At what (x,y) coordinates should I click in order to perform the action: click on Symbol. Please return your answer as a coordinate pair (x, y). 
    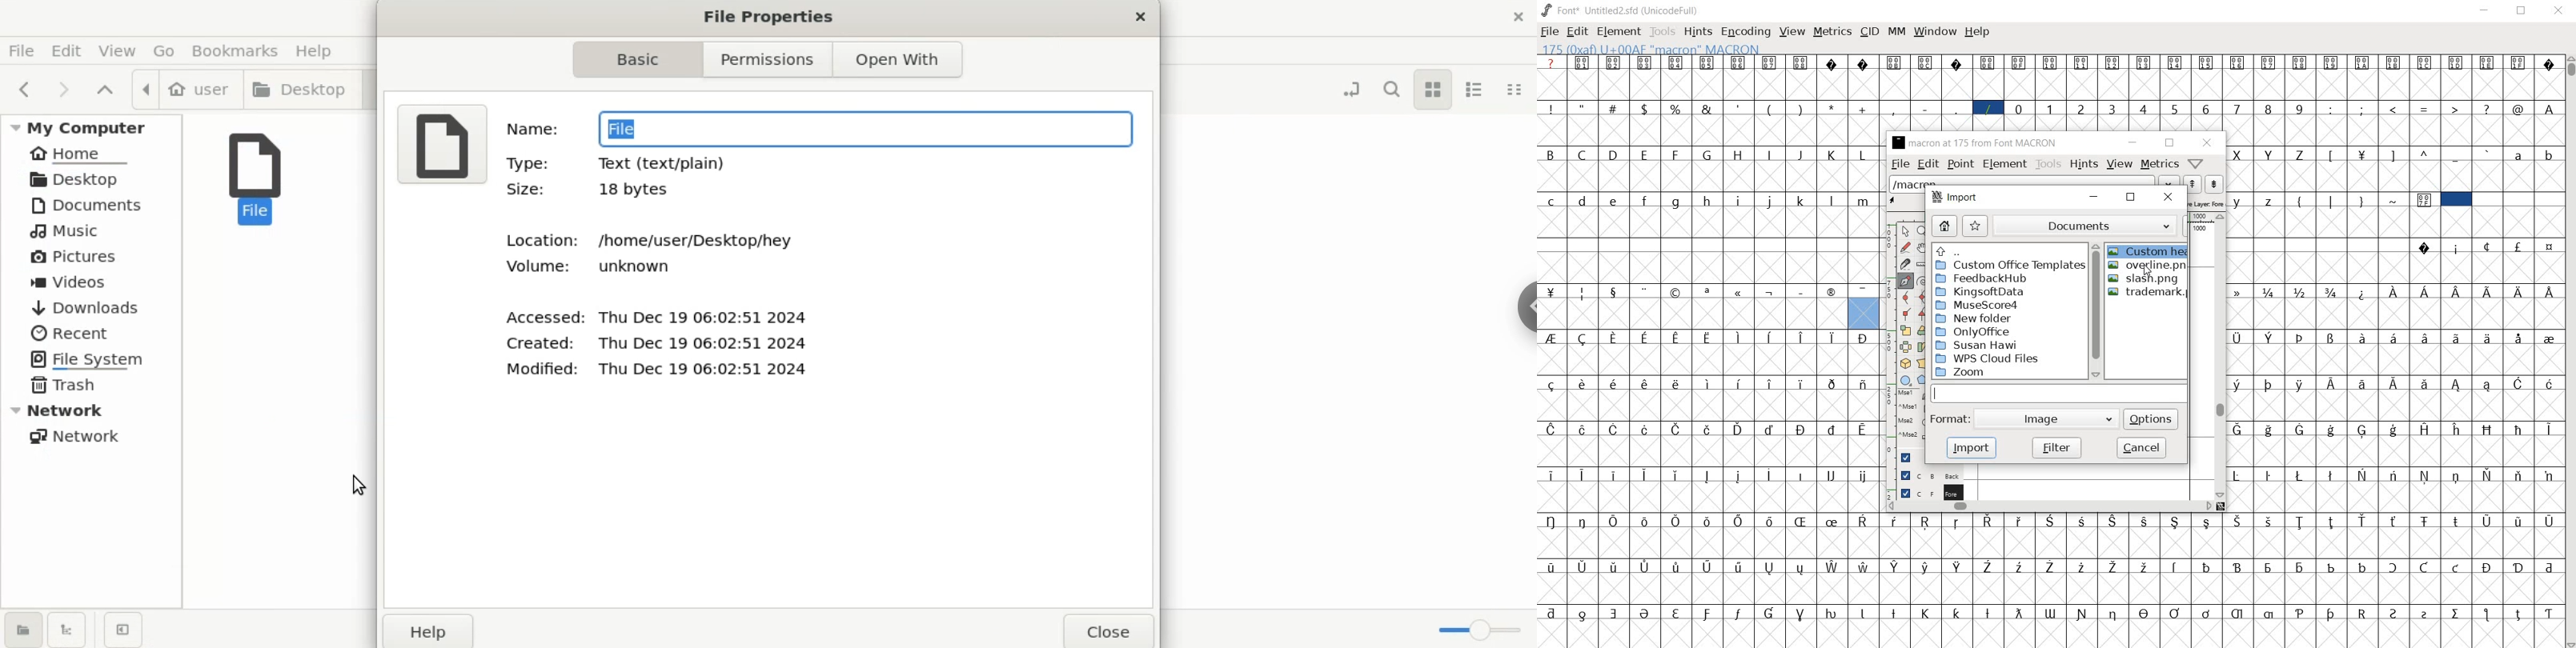
    Looking at the image, I should click on (2455, 613).